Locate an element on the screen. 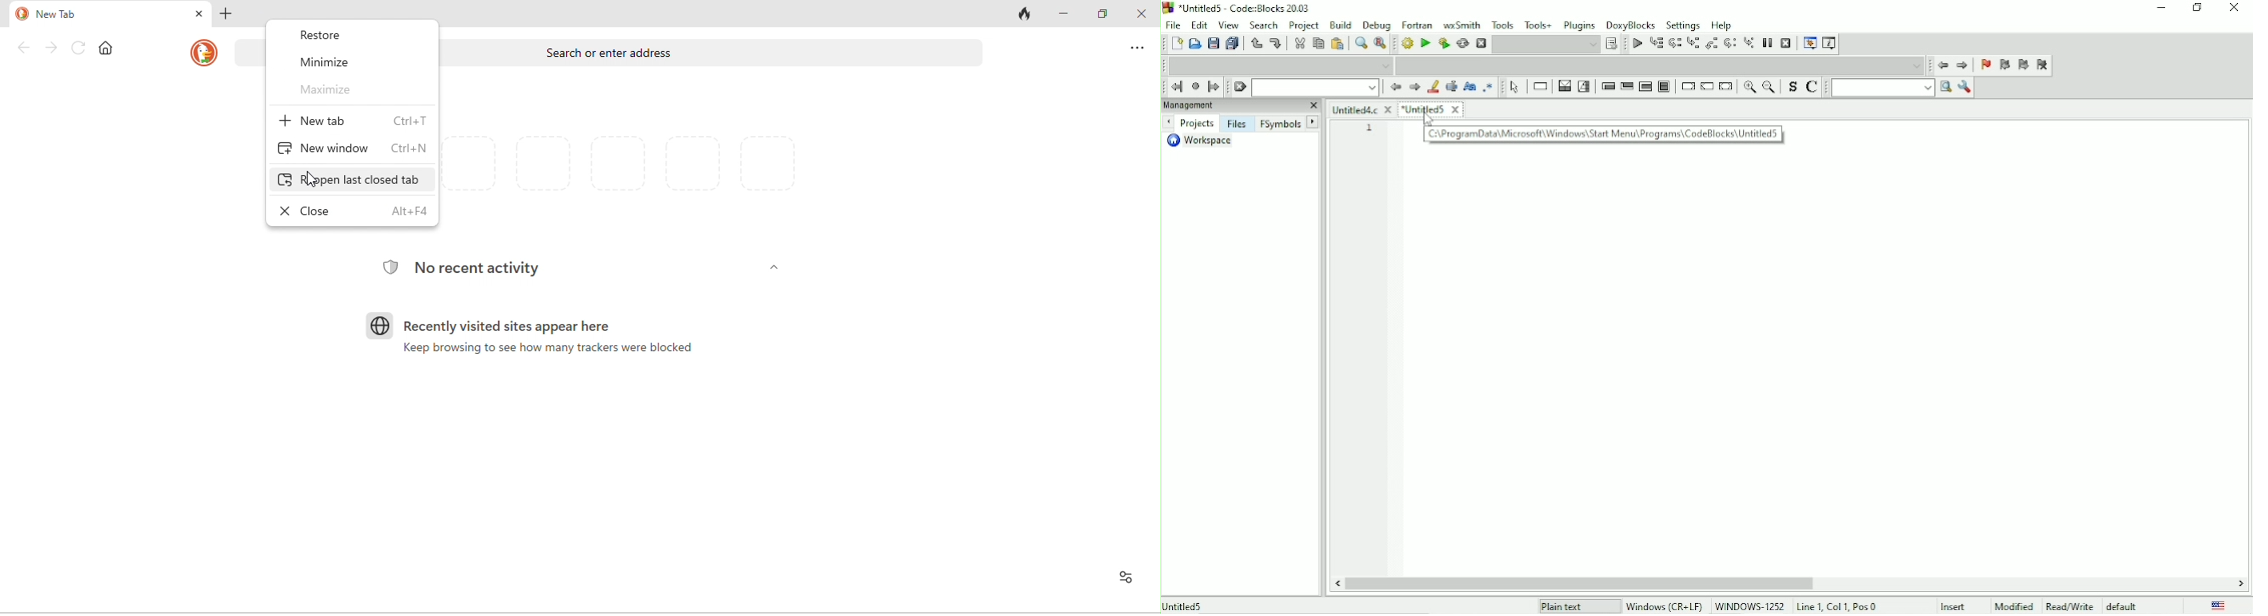 This screenshot has height=616, width=2268. Debugging windows is located at coordinates (1809, 44).